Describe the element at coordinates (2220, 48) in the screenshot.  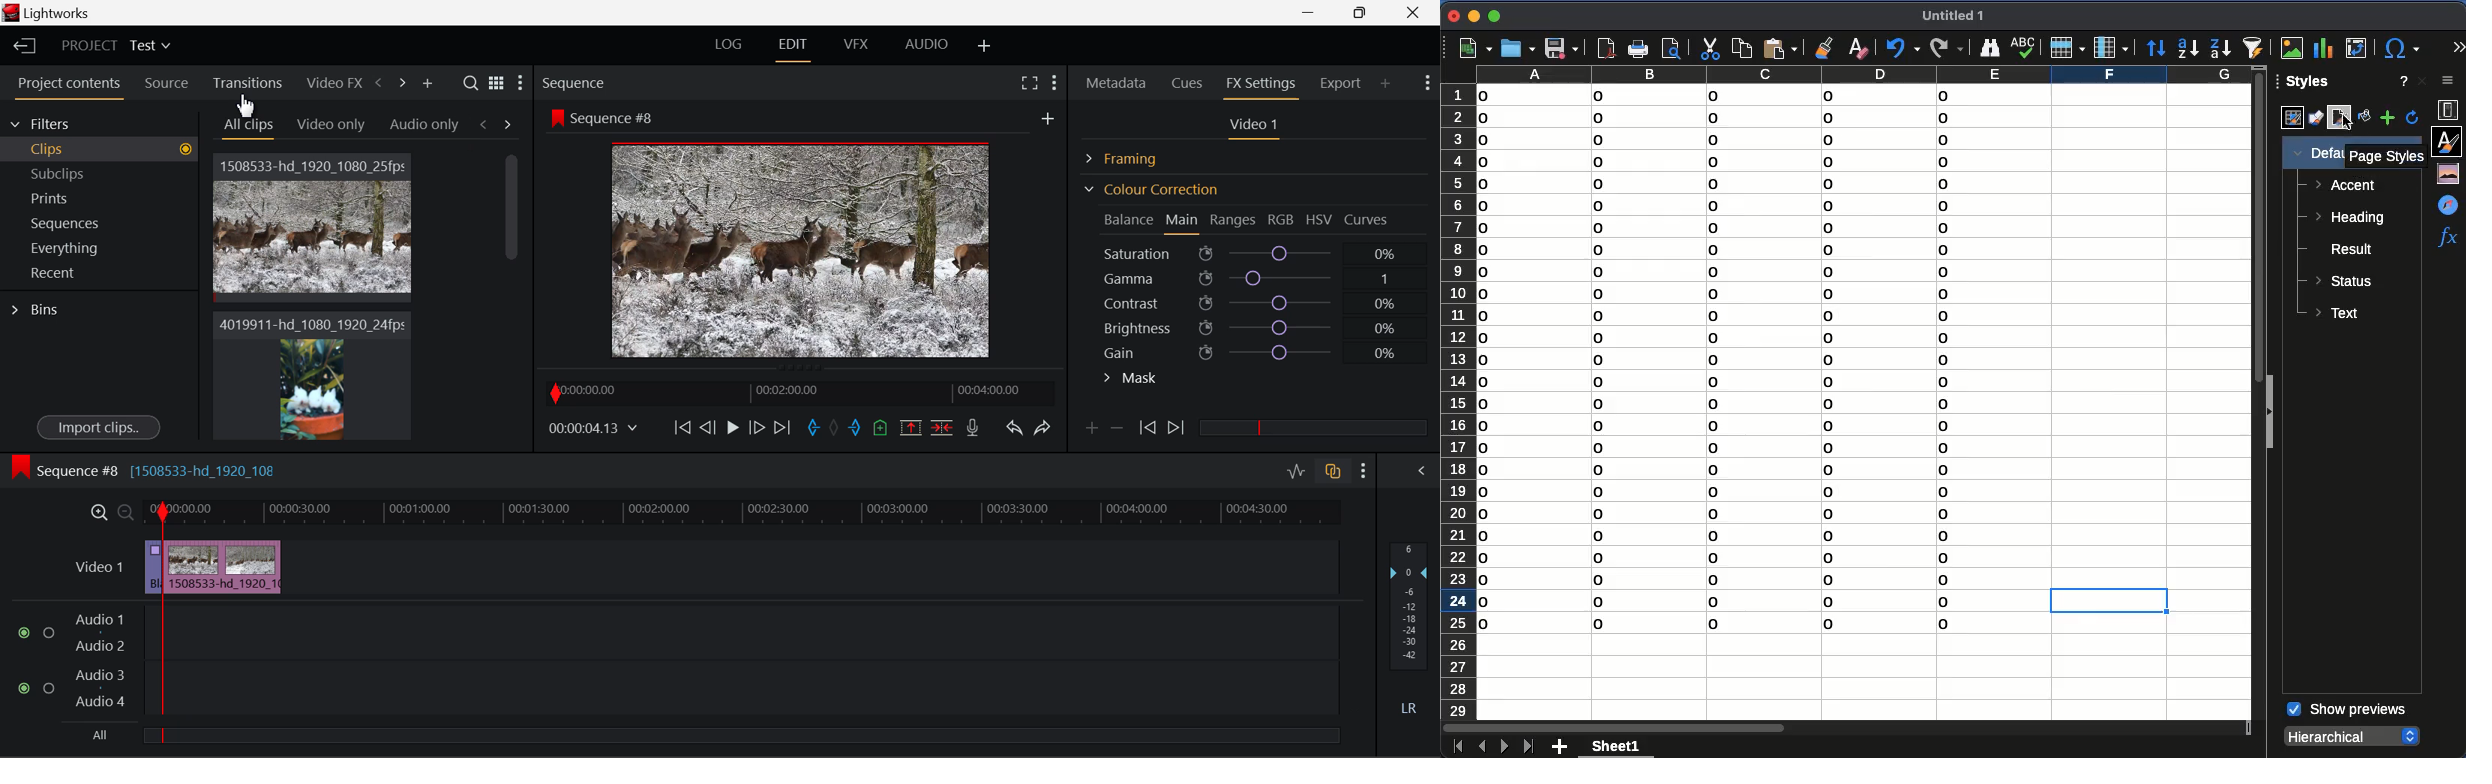
I see `descending` at that location.